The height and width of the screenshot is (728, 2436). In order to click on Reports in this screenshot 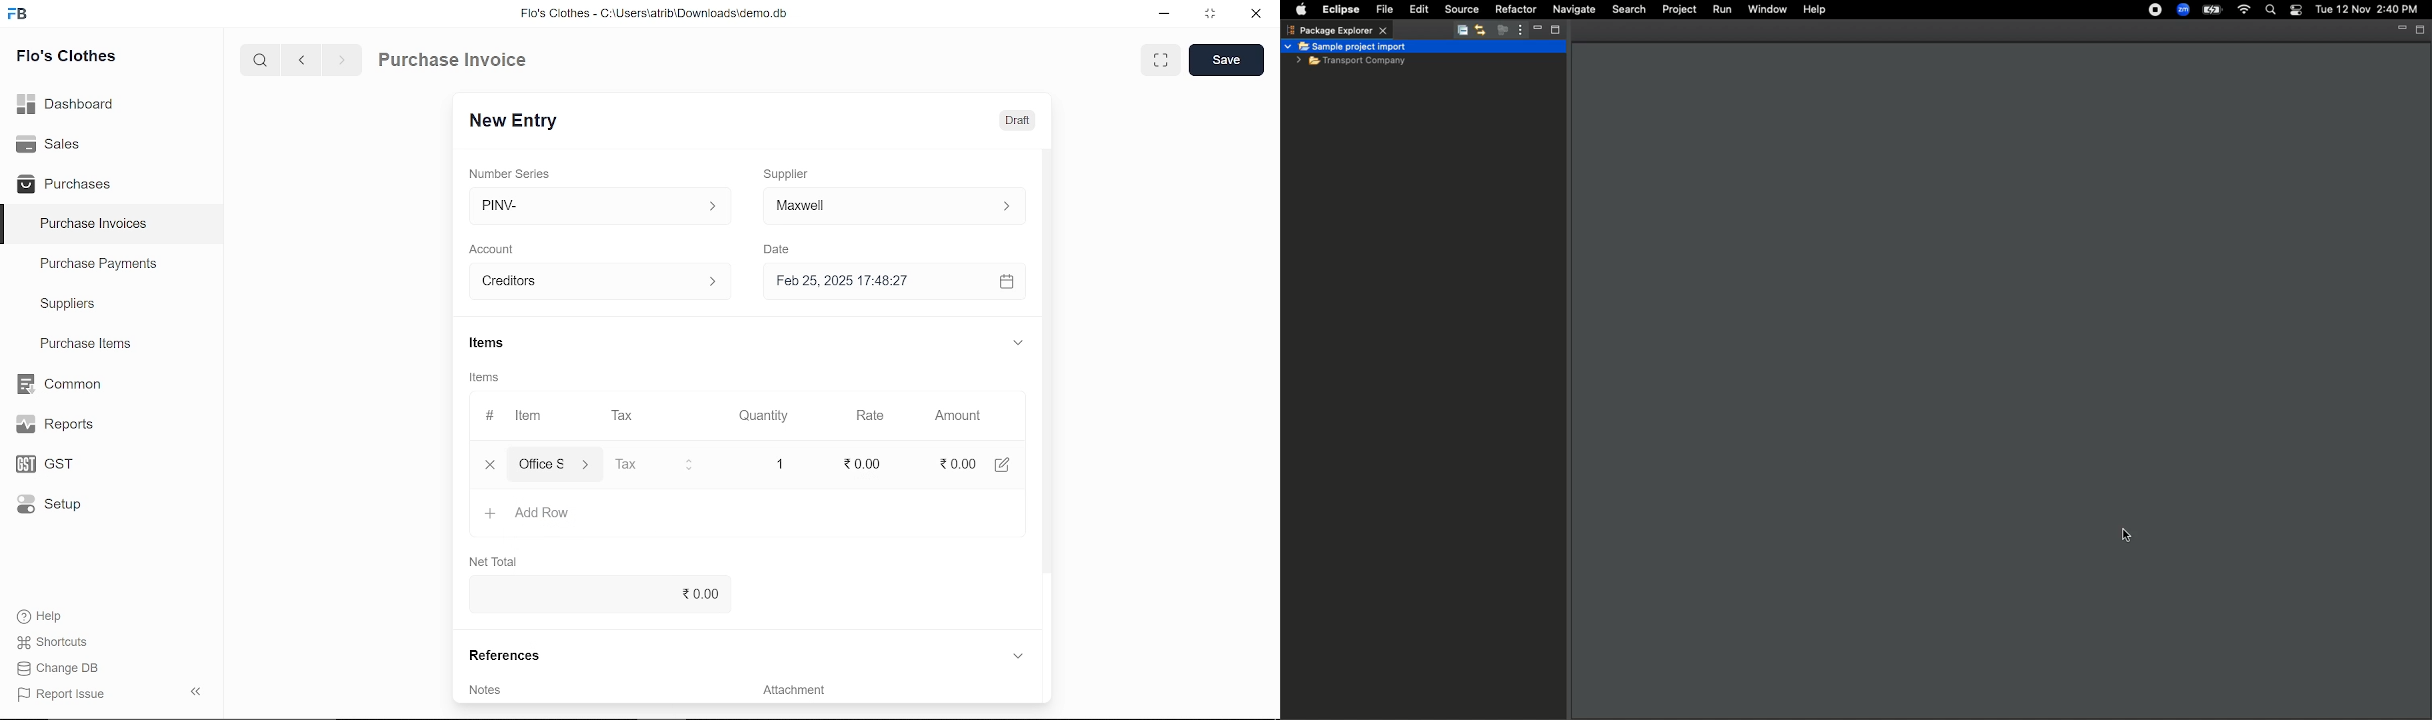, I will do `click(54, 425)`.